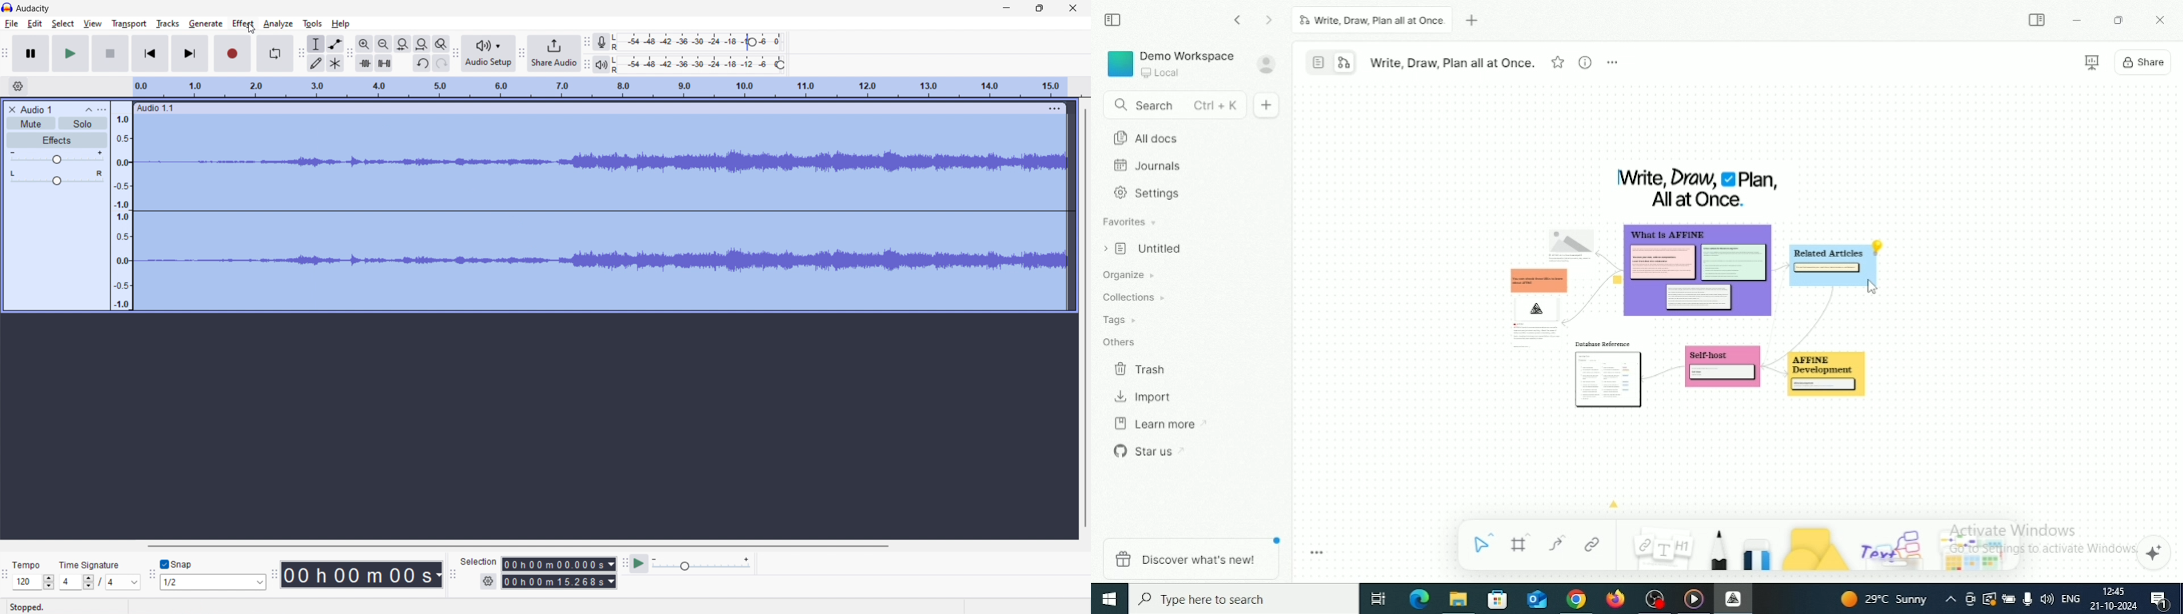  I want to click on play at speed, so click(639, 563).